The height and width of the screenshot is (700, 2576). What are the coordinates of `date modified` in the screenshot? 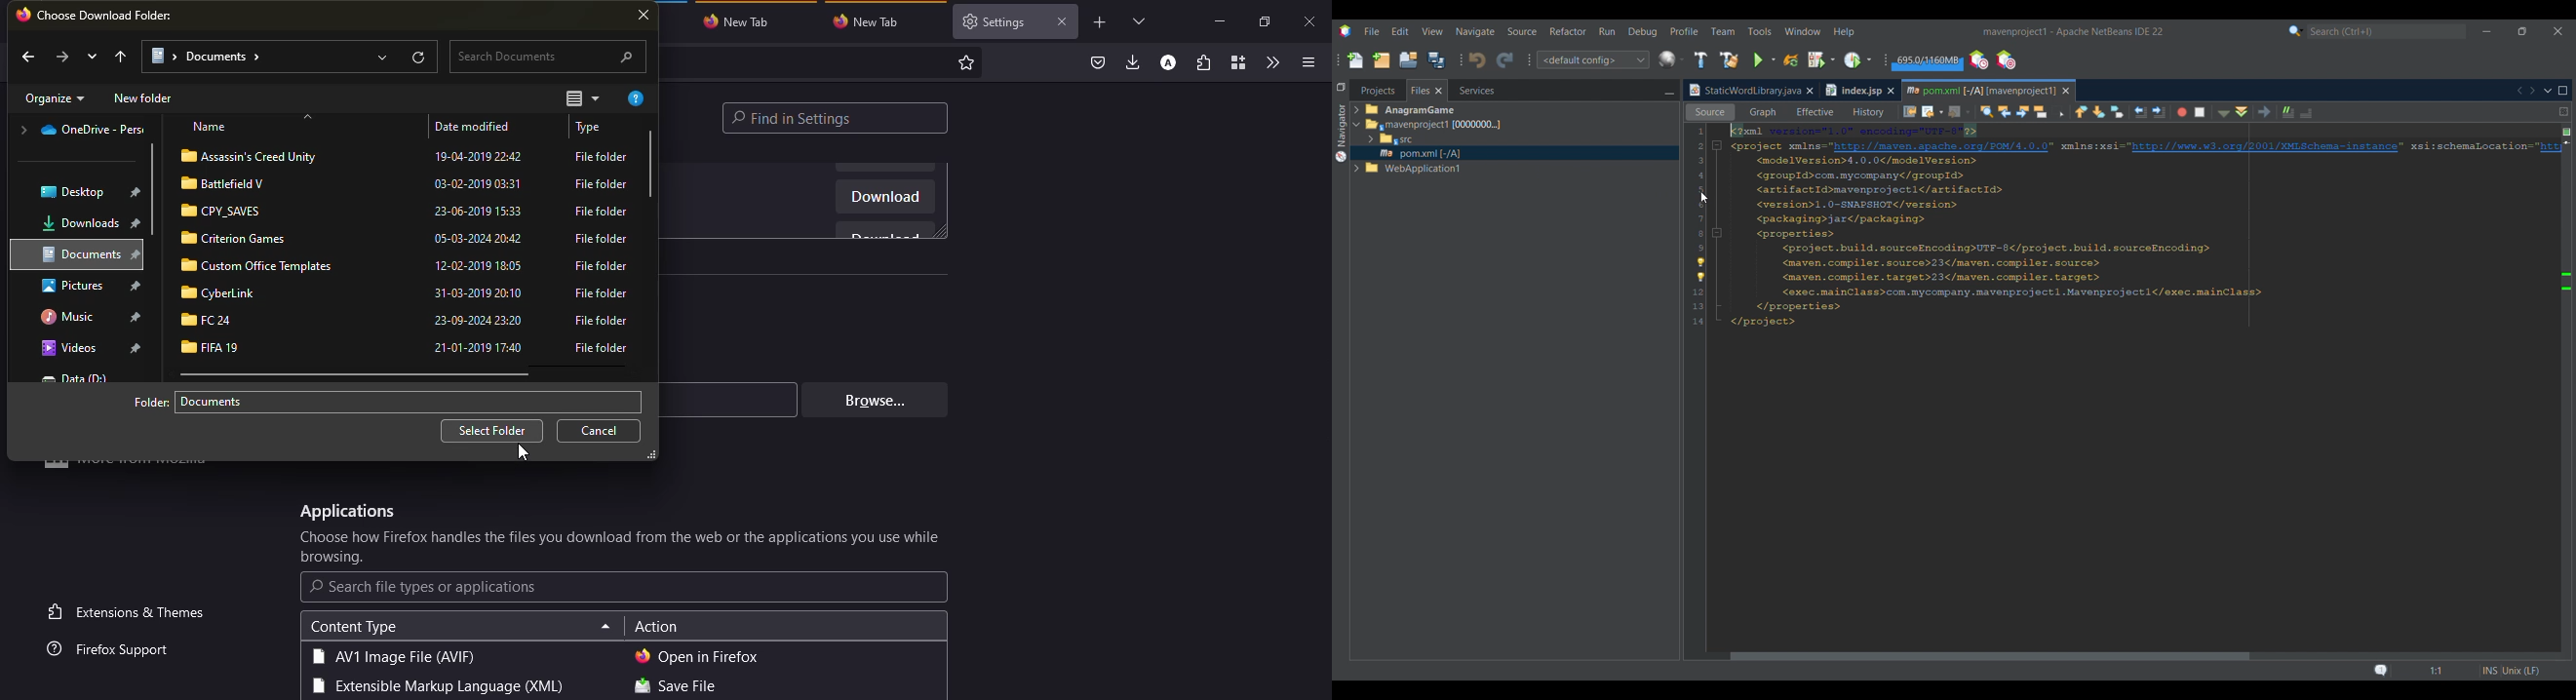 It's located at (480, 236).